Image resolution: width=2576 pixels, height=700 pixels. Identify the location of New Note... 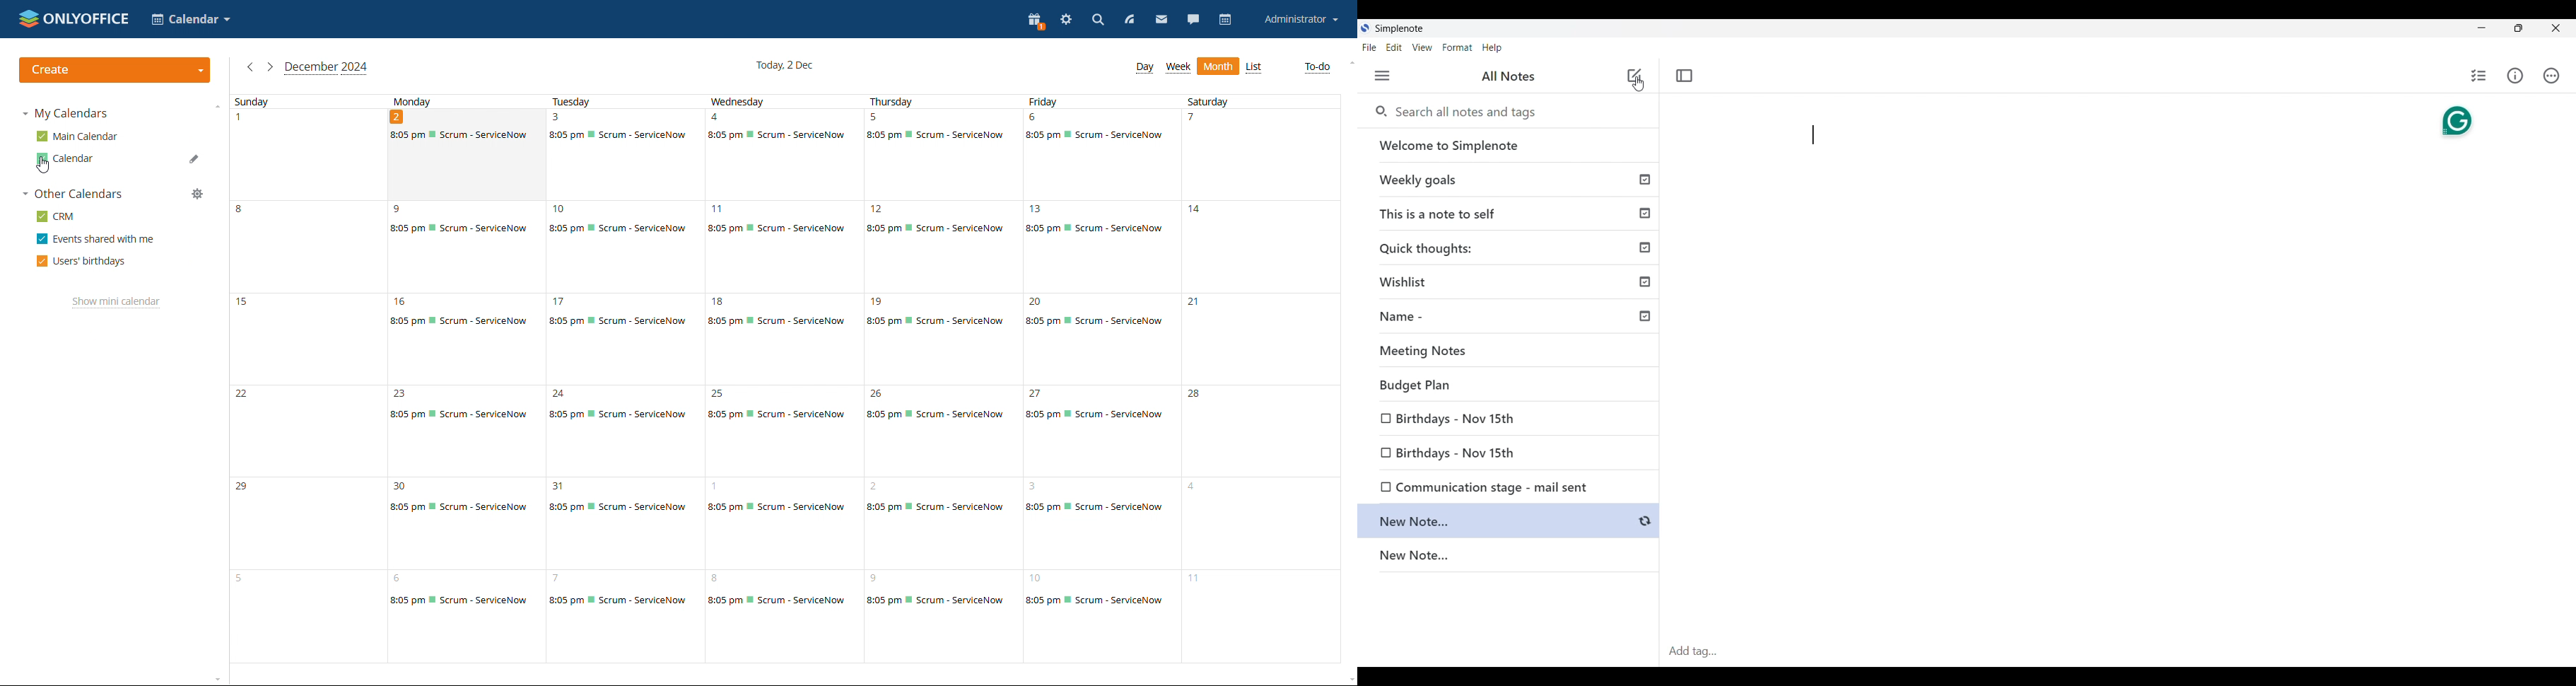
(1509, 557).